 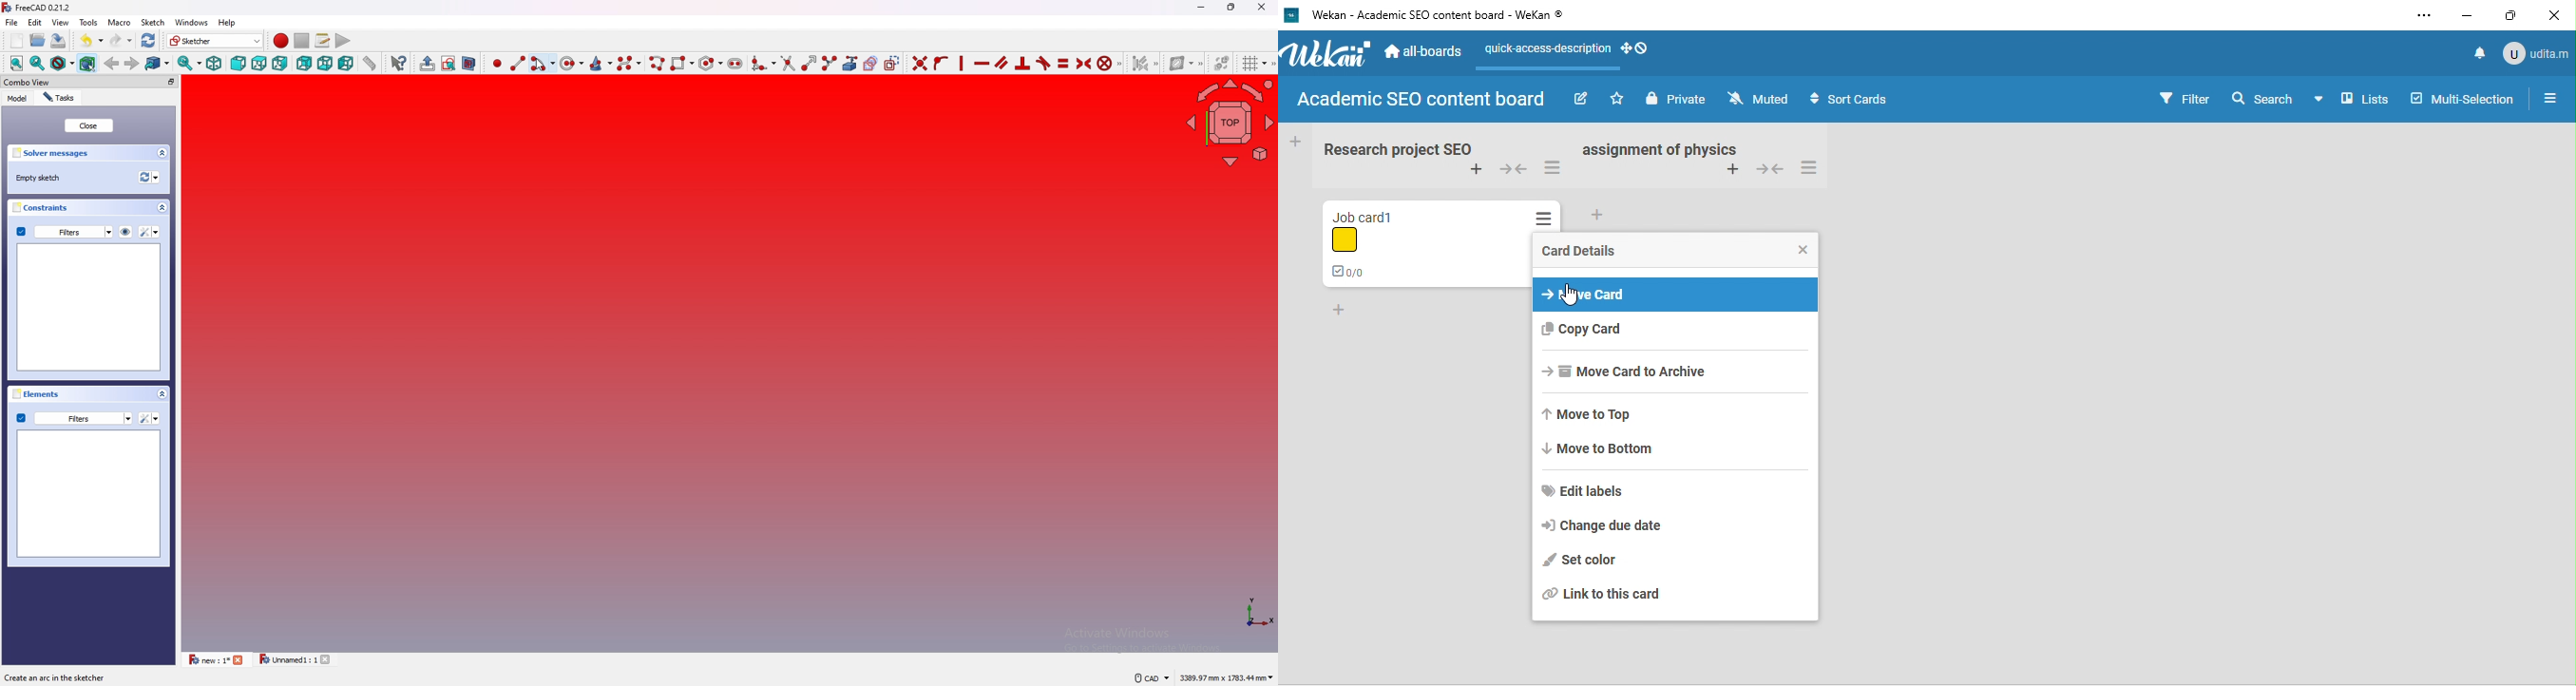 I want to click on copy card, so click(x=1668, y=331).